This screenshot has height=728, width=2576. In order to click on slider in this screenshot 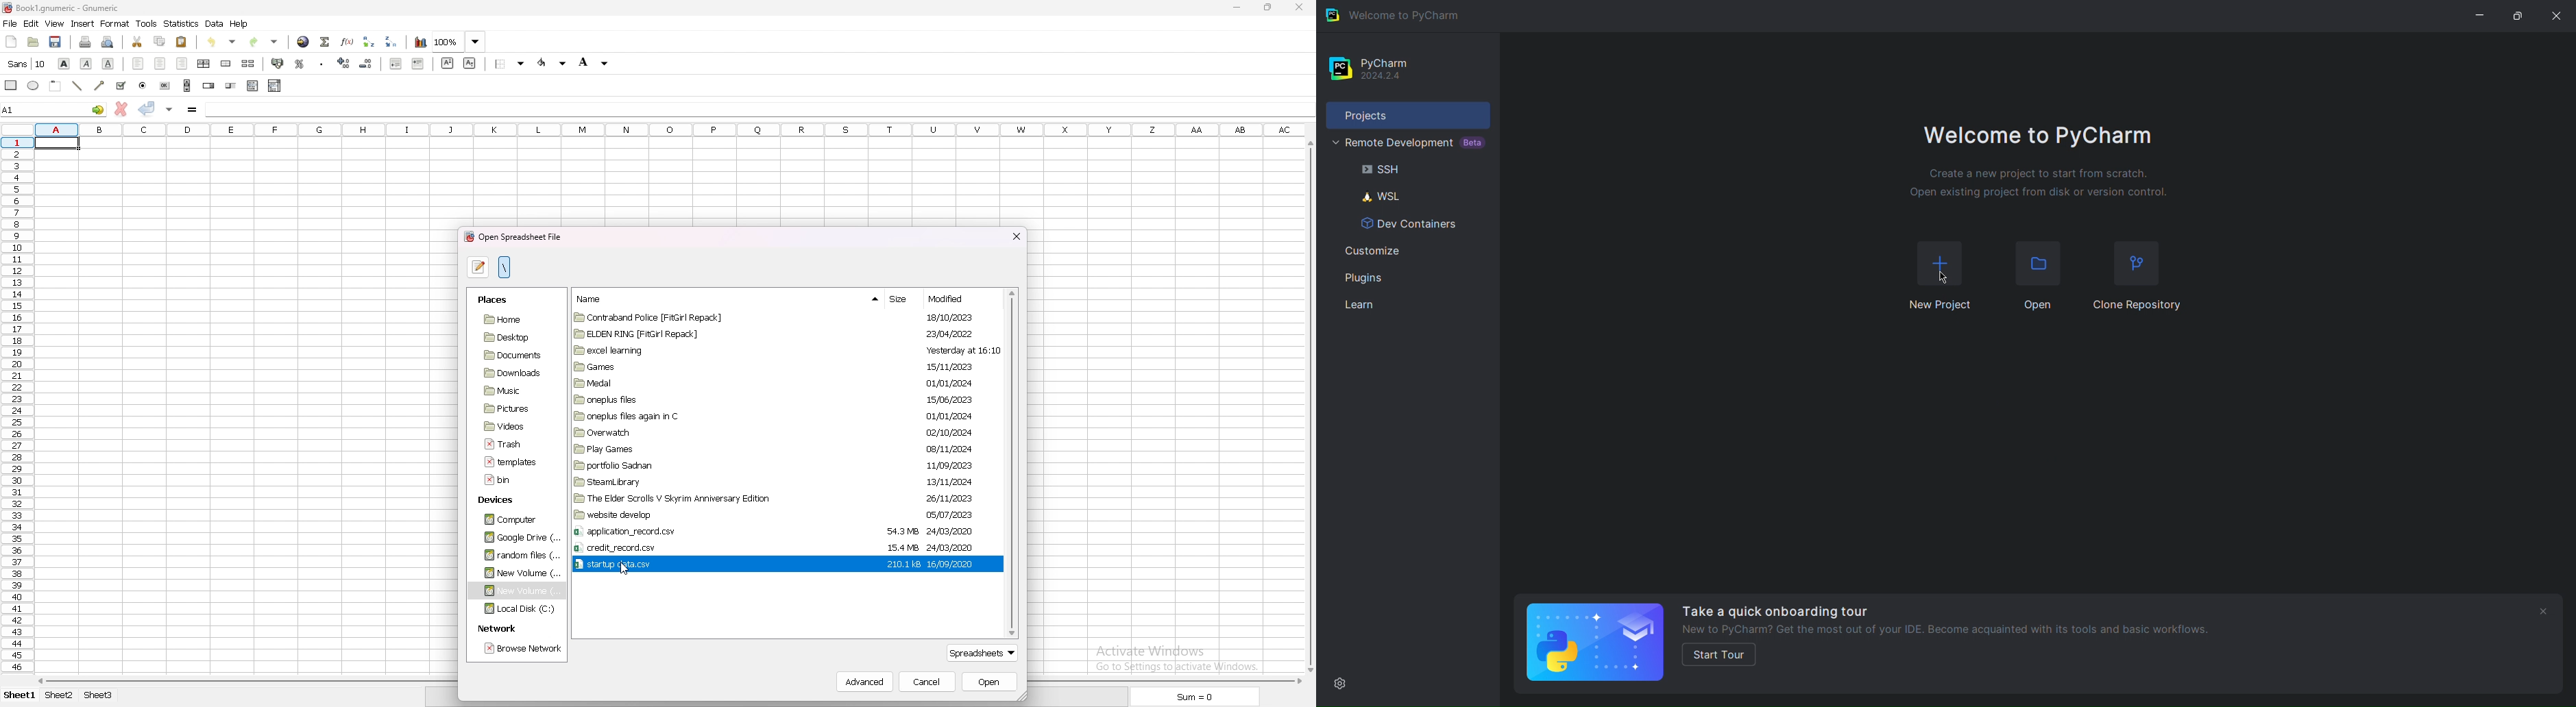, I will do `click(231, 86)`.